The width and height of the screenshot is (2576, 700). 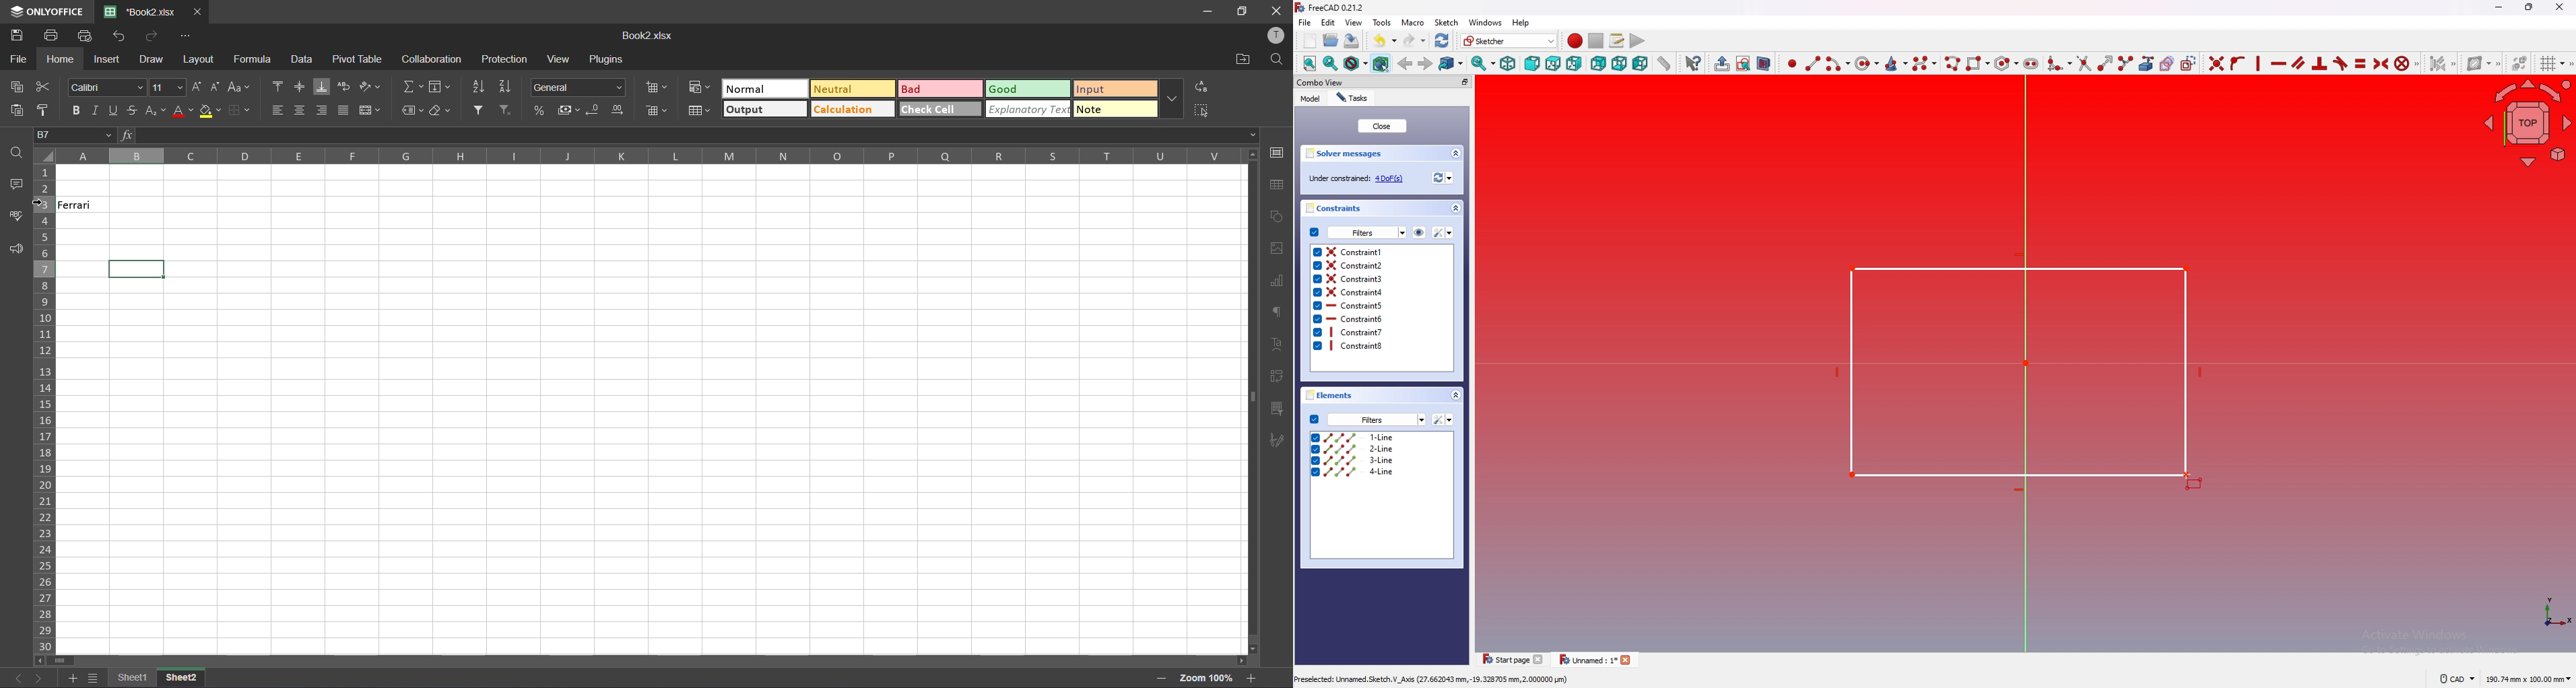 I want to click on accounting, so click(x=568, y=108).